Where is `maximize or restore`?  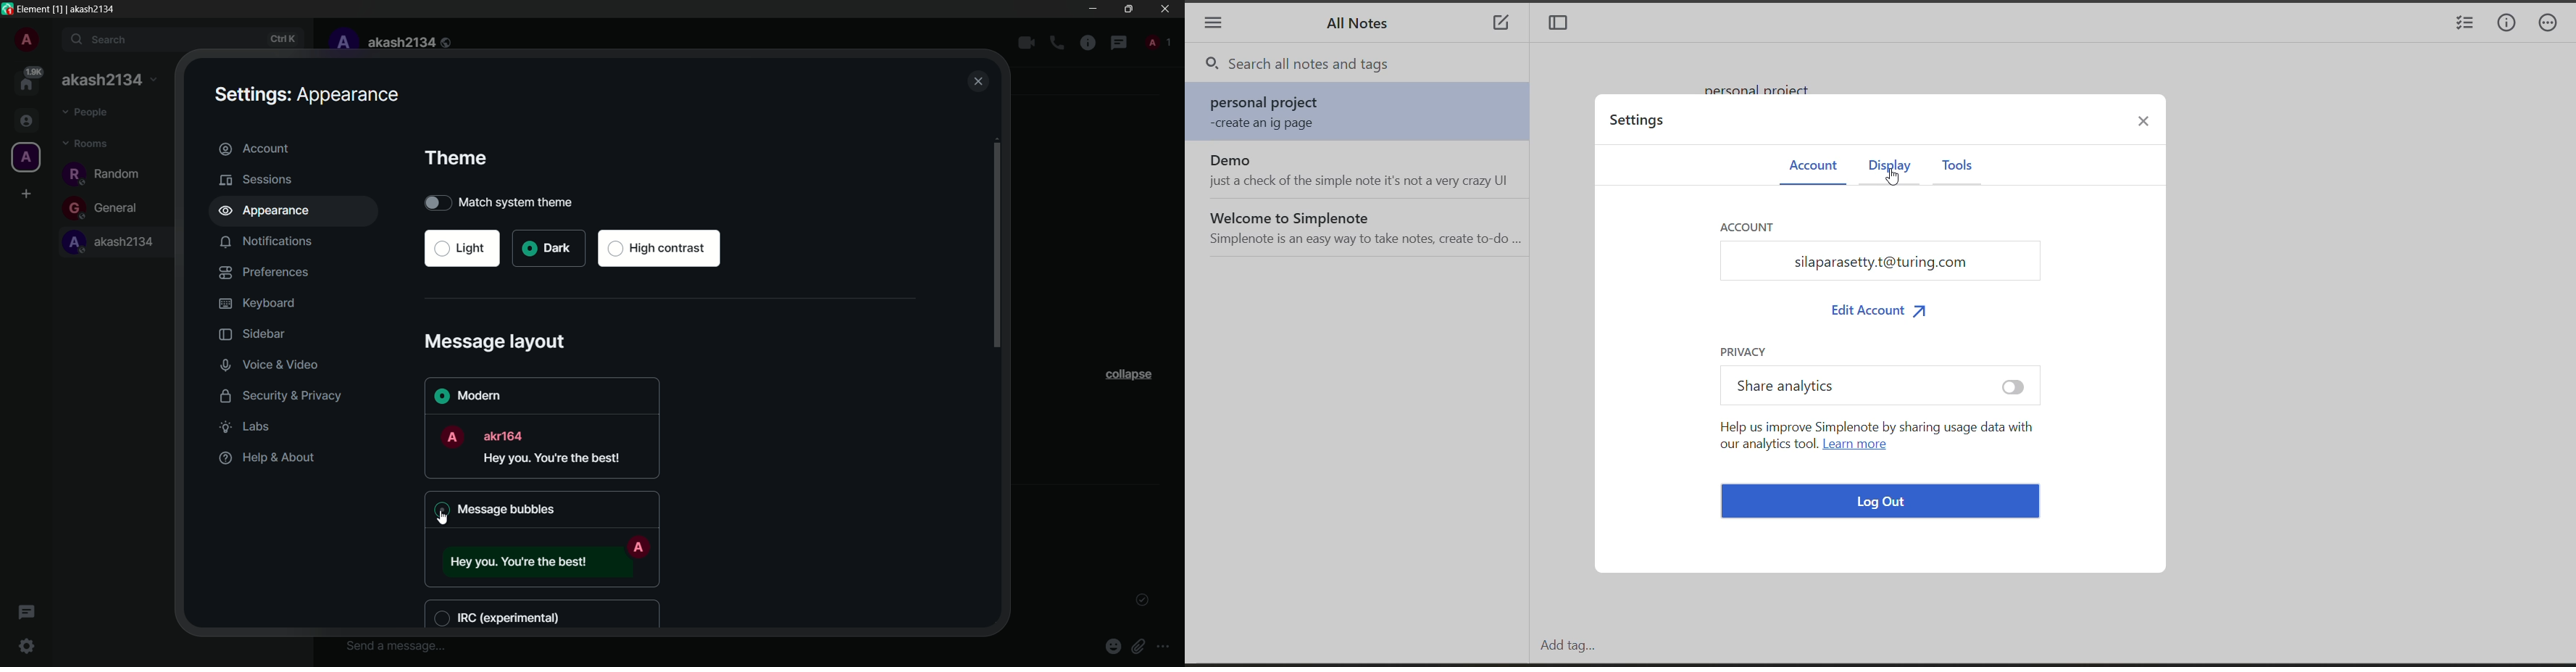 maximize or restore is located at coordinates (1128, 8).